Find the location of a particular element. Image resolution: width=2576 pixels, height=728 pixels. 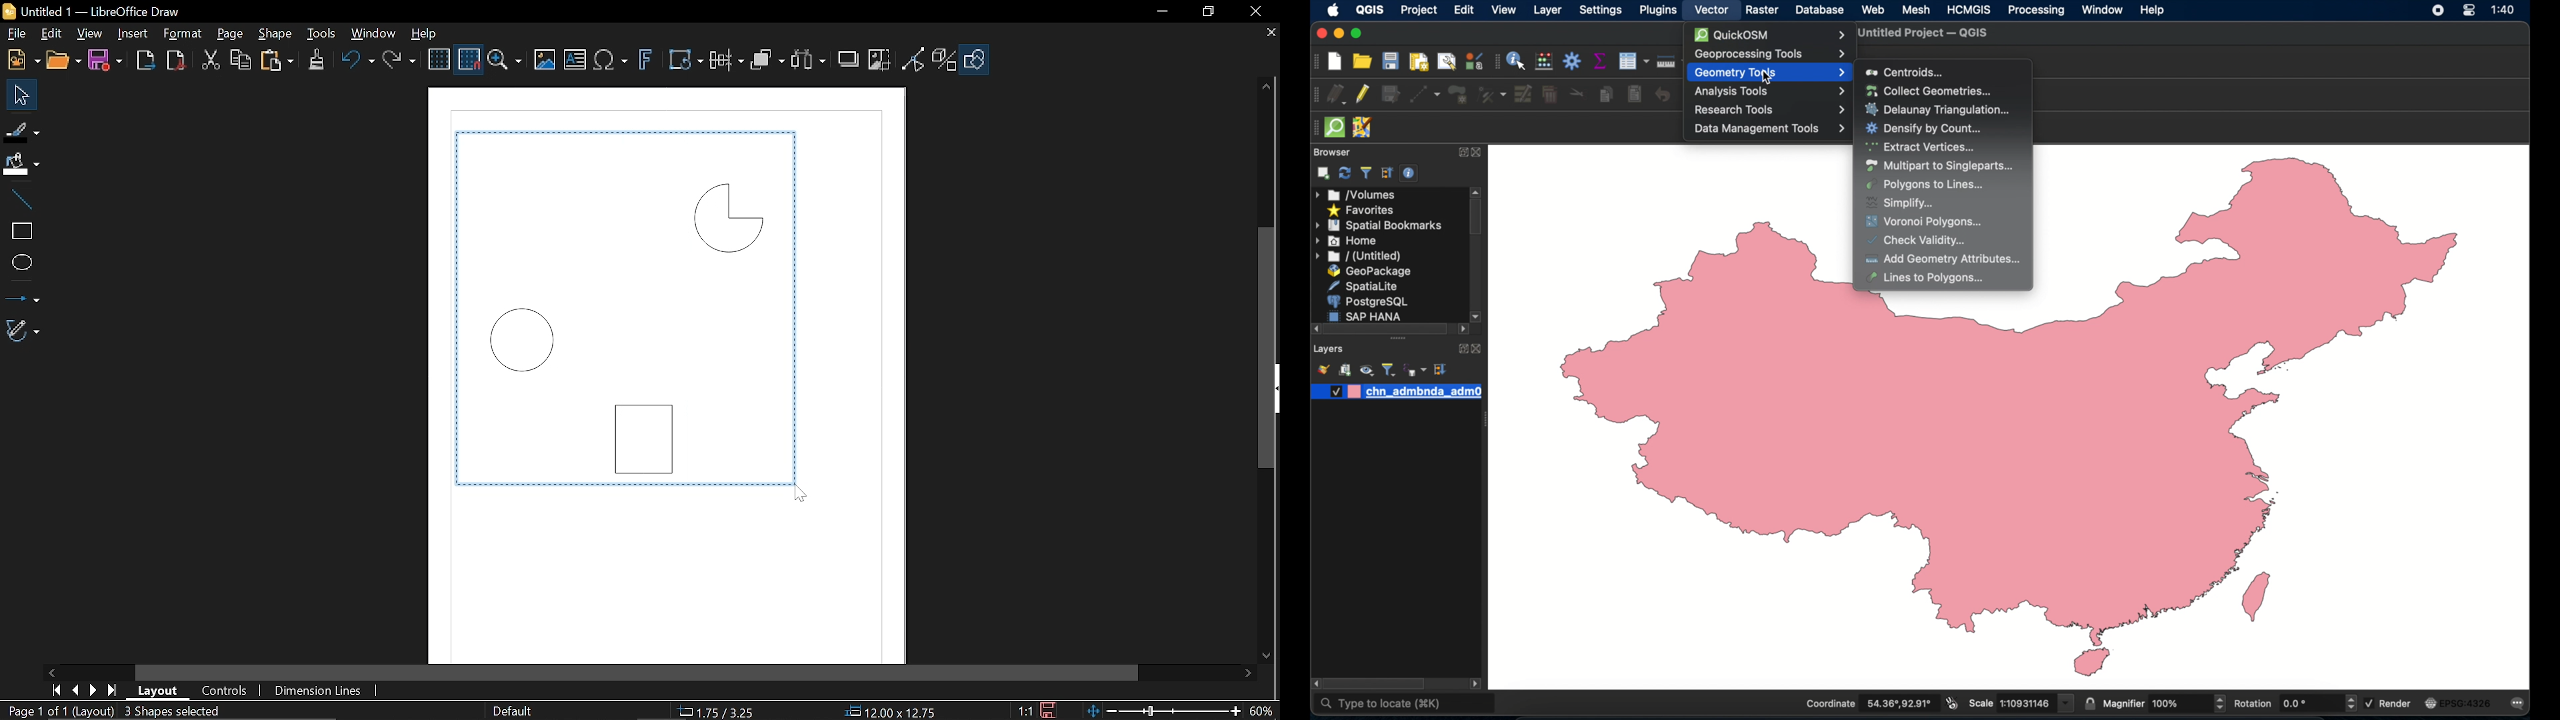

delete selected is located at coordinates (1549, 95).